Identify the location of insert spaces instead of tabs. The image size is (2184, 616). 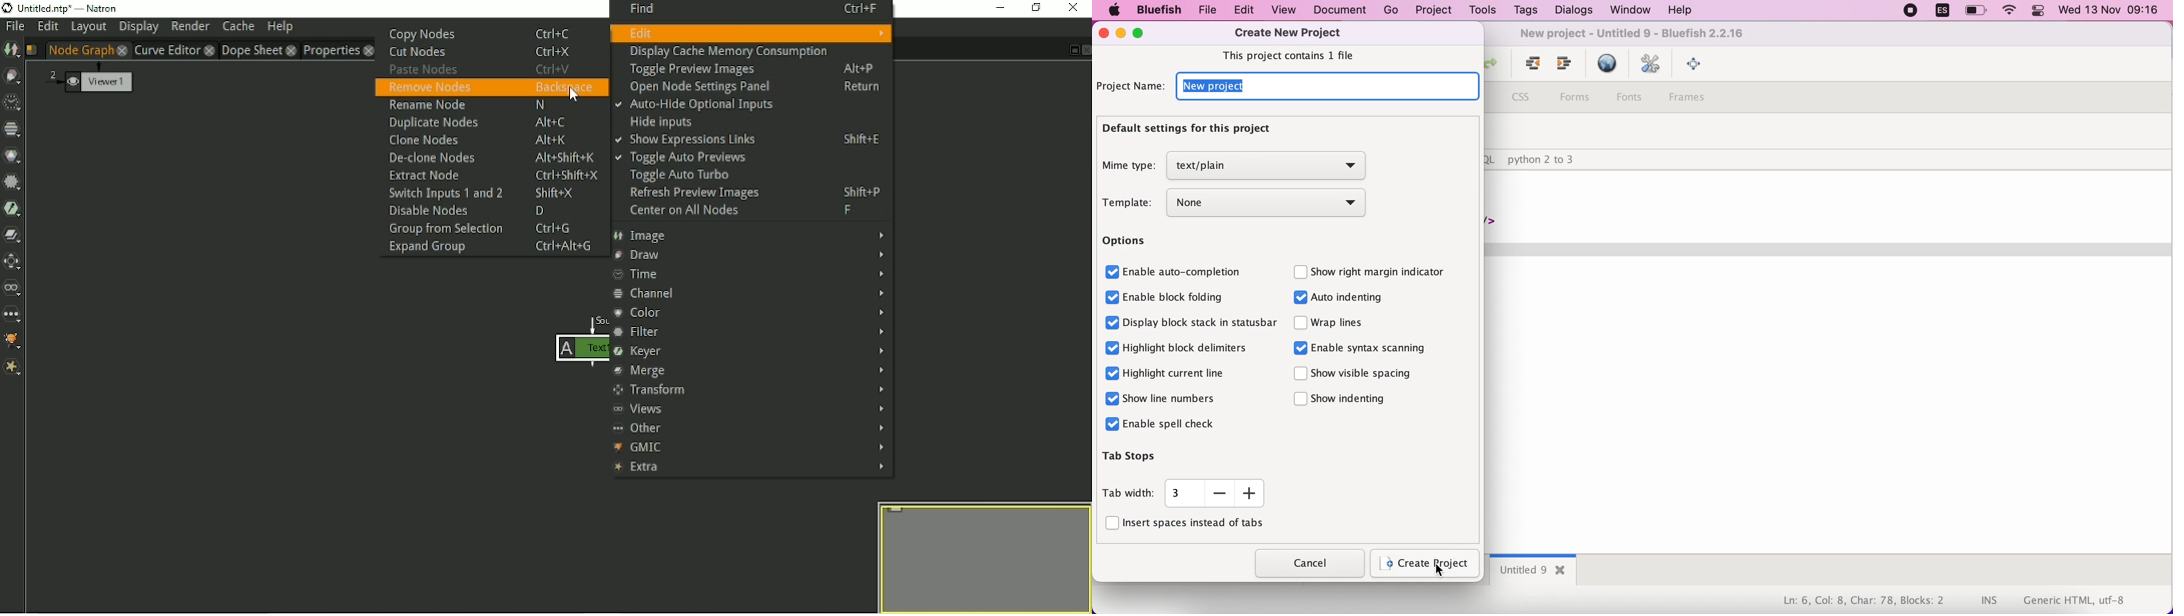
(1191, 524).